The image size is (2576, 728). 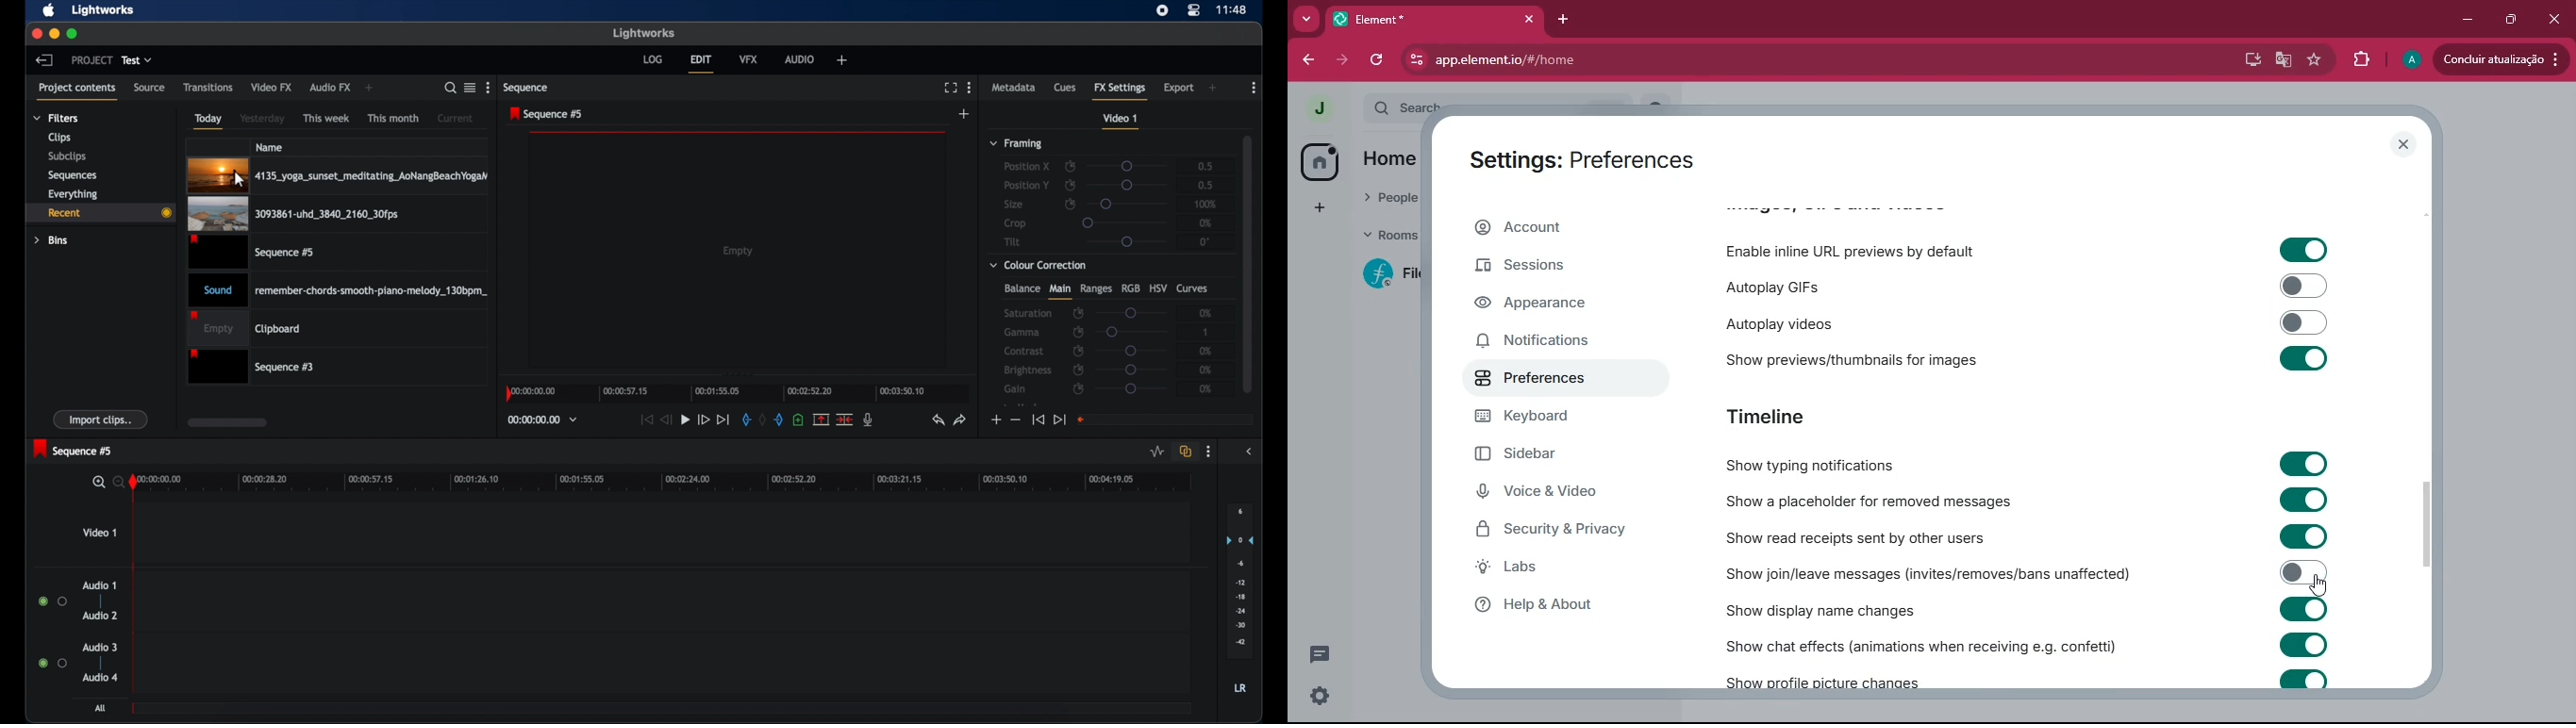 I want to click on show display name changes, so click(x=1823, y=608).